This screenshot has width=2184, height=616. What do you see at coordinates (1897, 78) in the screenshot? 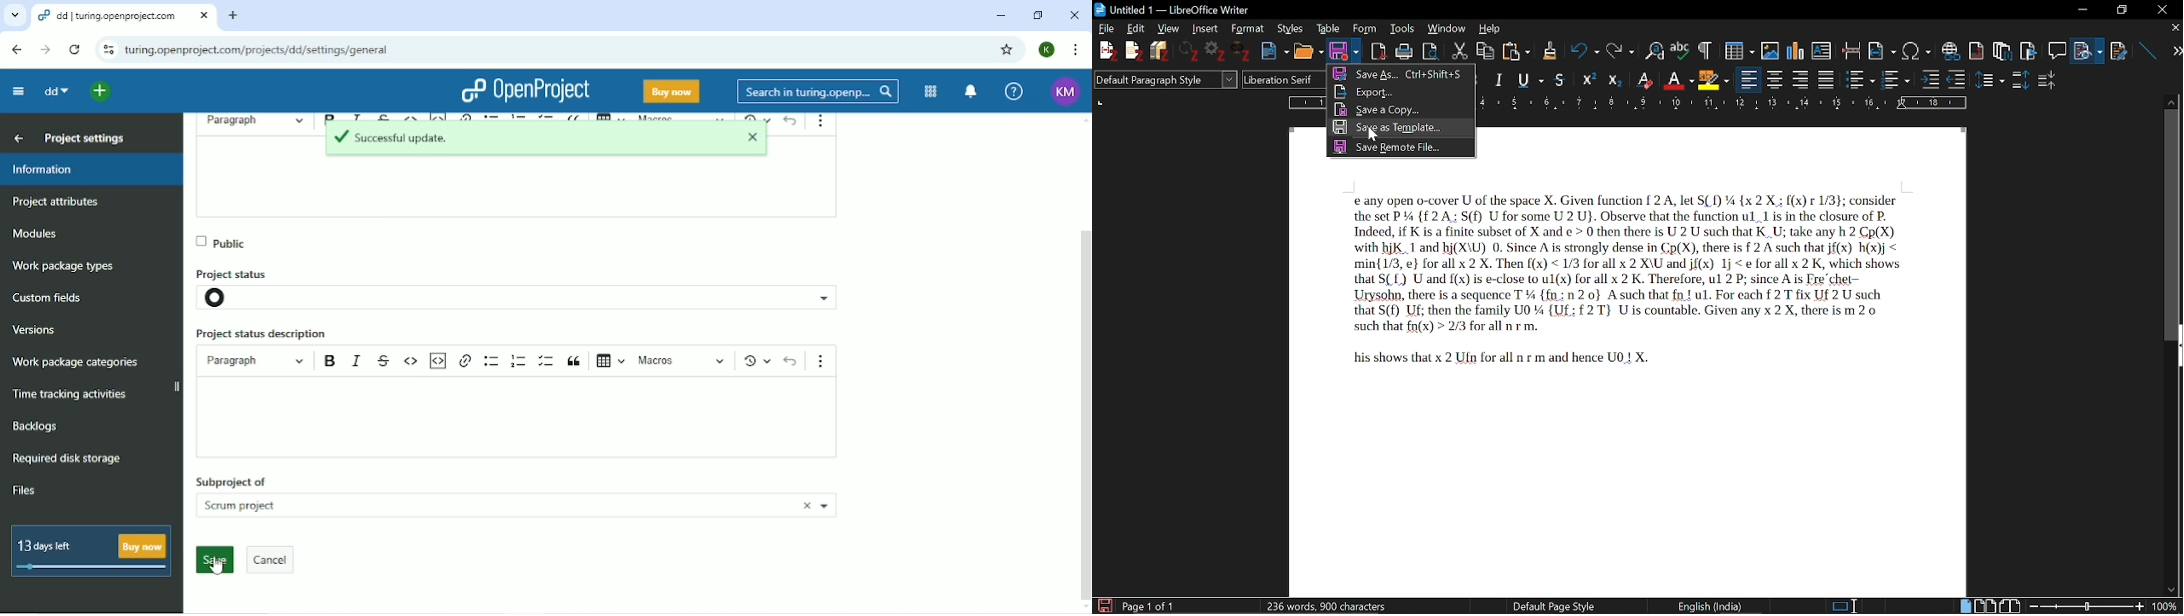
I see `toggle ordered lists` at bounding box center [1897, 78].